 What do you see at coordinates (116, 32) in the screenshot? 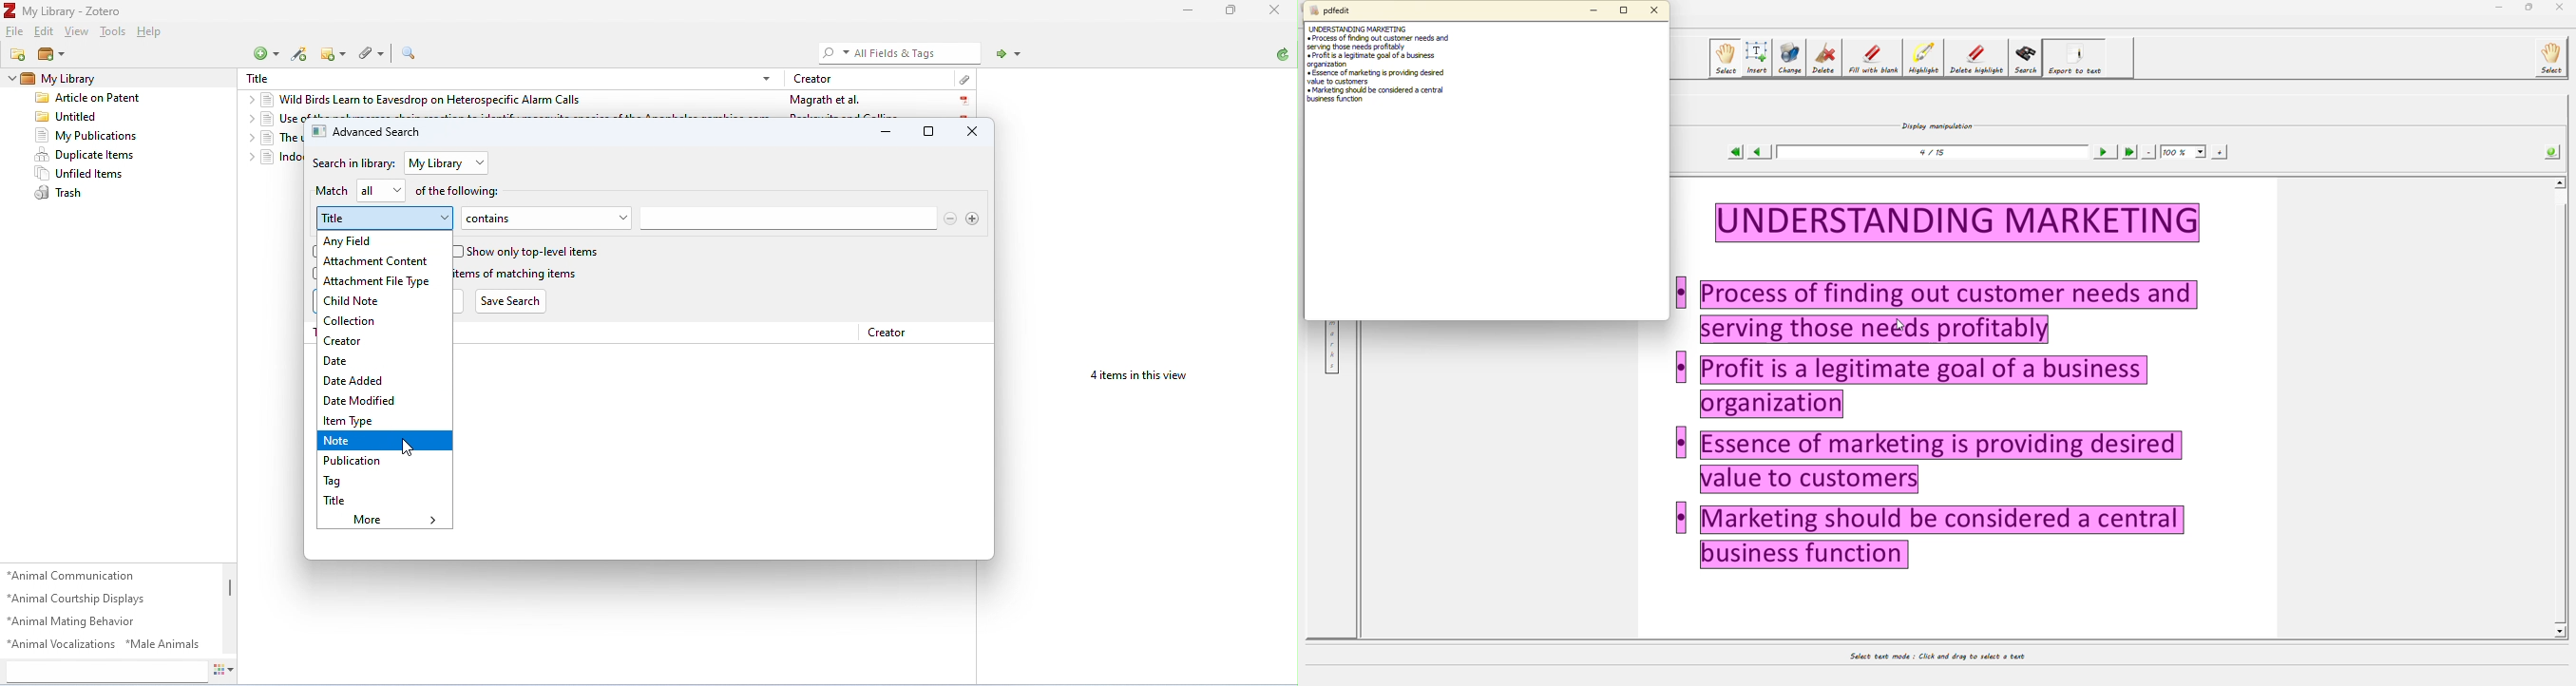
I see `tools` at bounding box center [116, 32].